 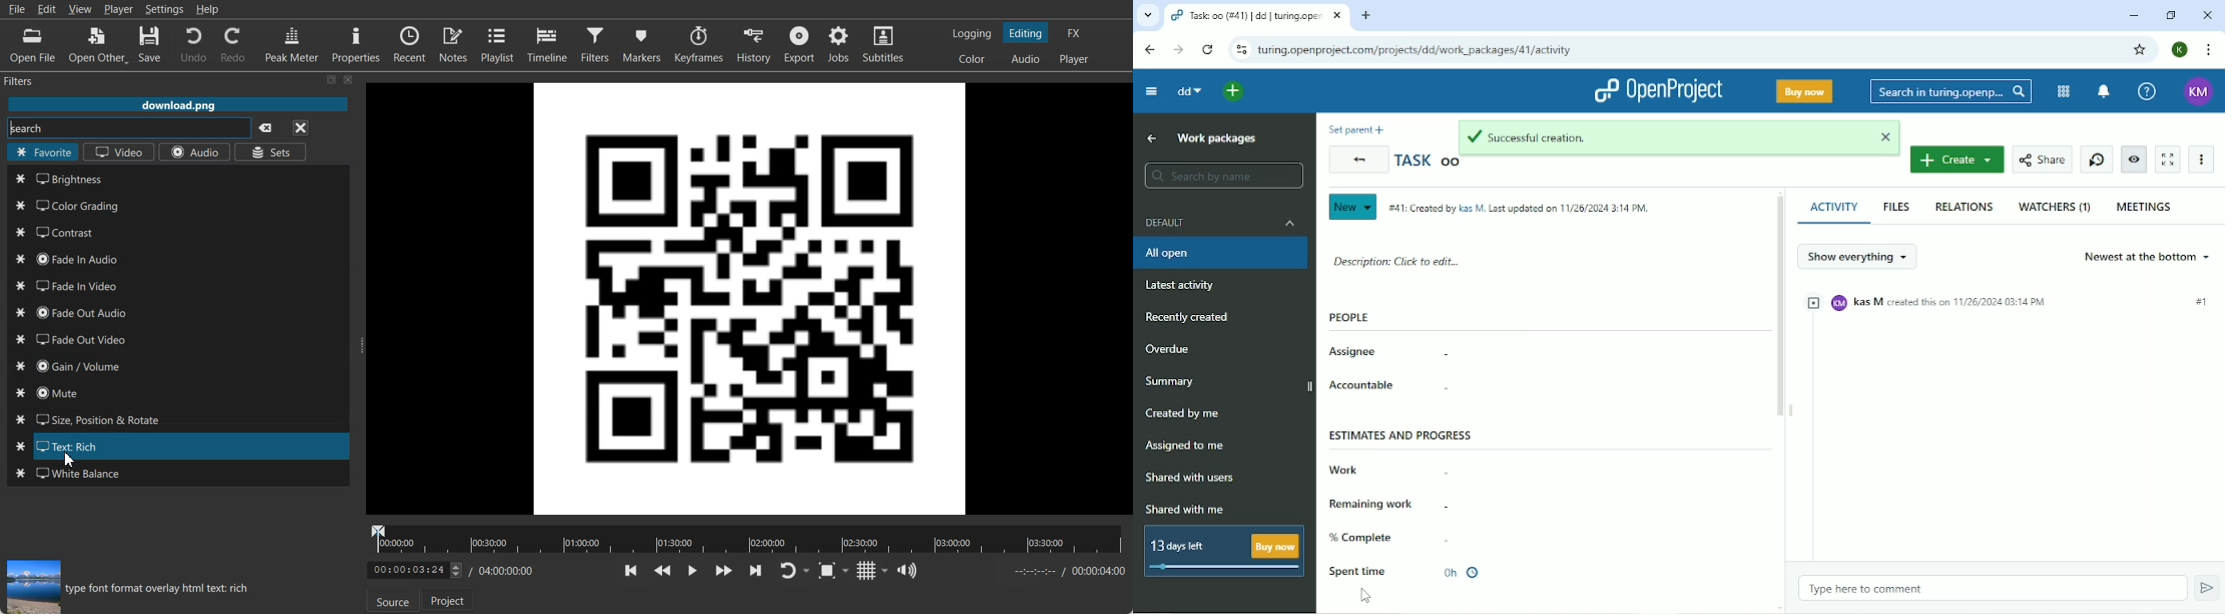 I want to click on Fade Out Video, so click(x=178, y=338).